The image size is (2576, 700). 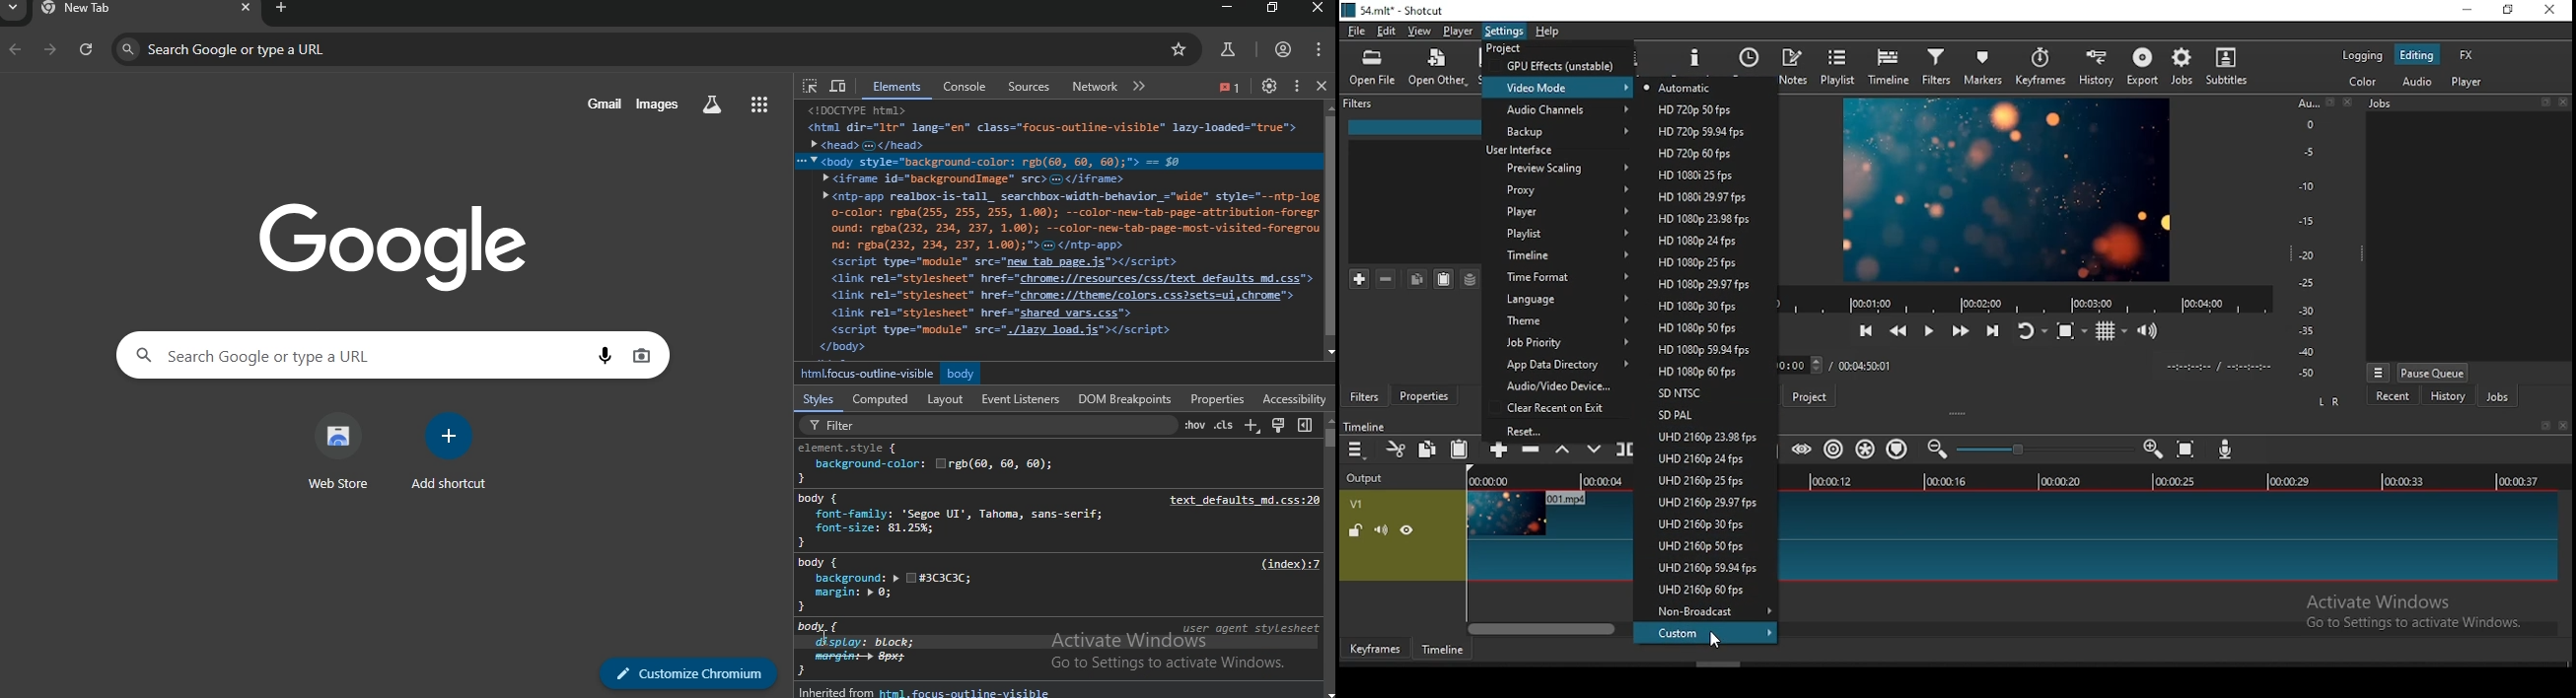 What do you see at coordinates (1498, 453) in the screenshot?
I see `append` at bounding box center [1498, 453].